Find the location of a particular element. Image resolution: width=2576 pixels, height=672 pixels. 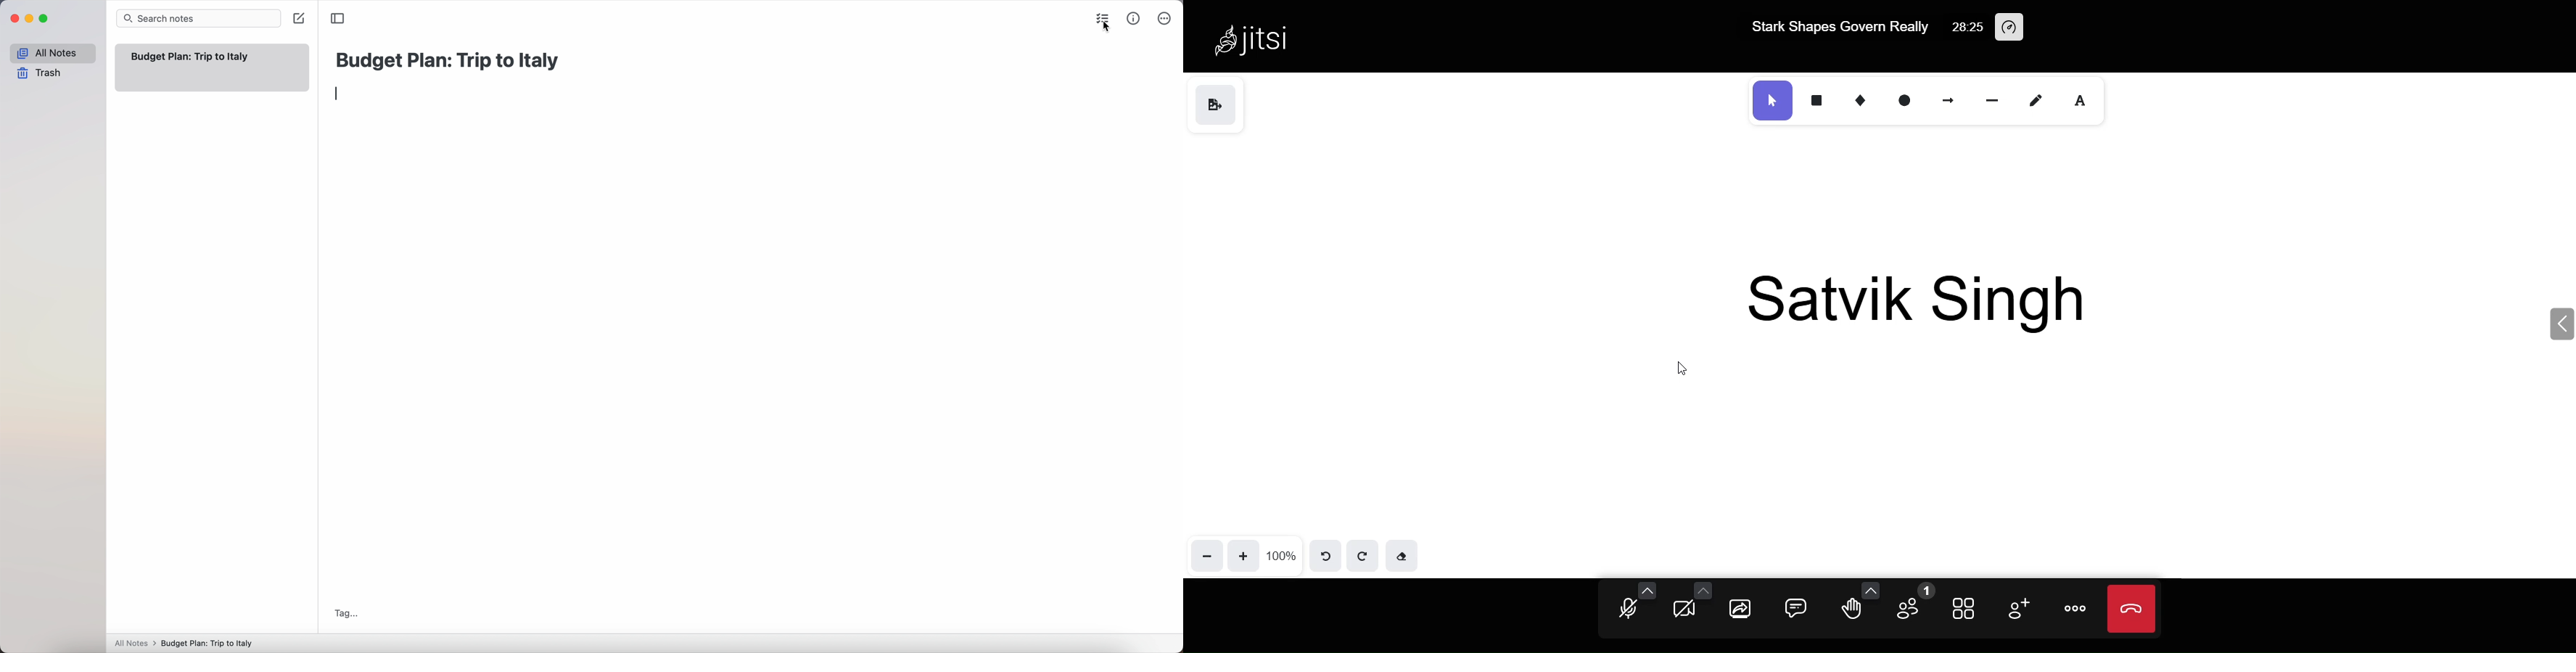

Stark Shapes Govern Really is located at coordinates (1838, 28).